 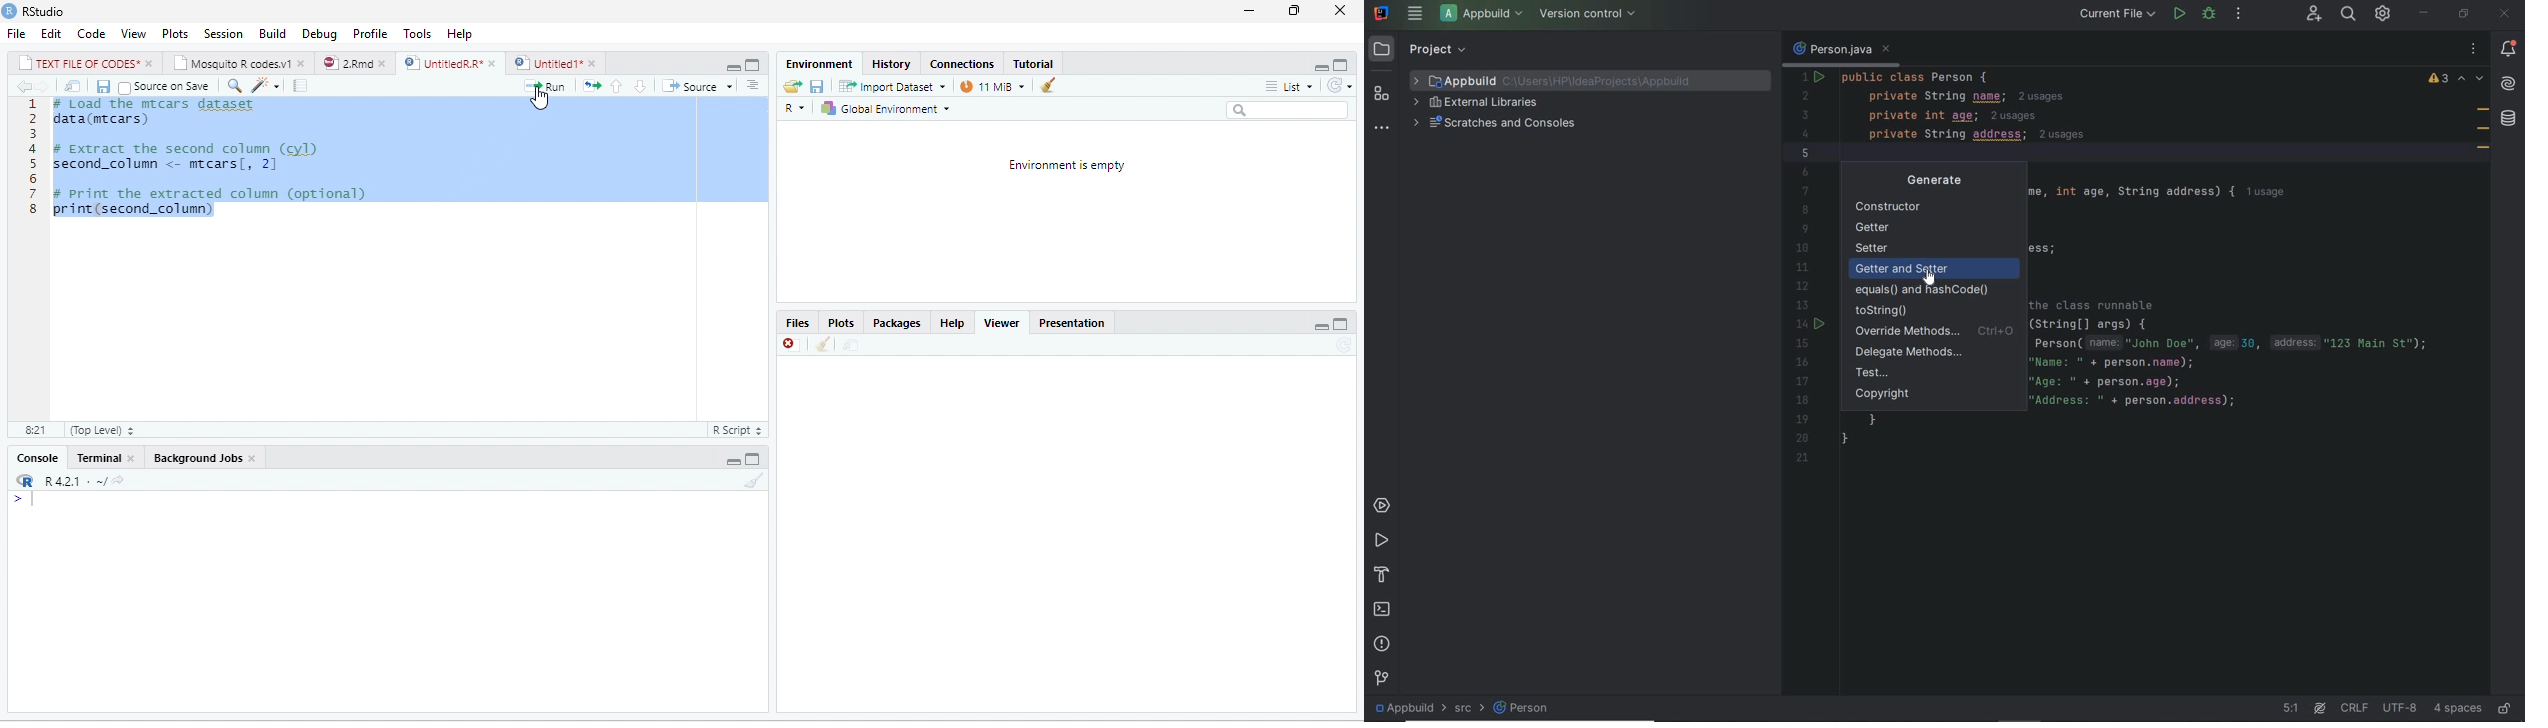 What do you see at coordinates (384, 602) in the screenshot?
I see `display` at bounding box center [384, 602].